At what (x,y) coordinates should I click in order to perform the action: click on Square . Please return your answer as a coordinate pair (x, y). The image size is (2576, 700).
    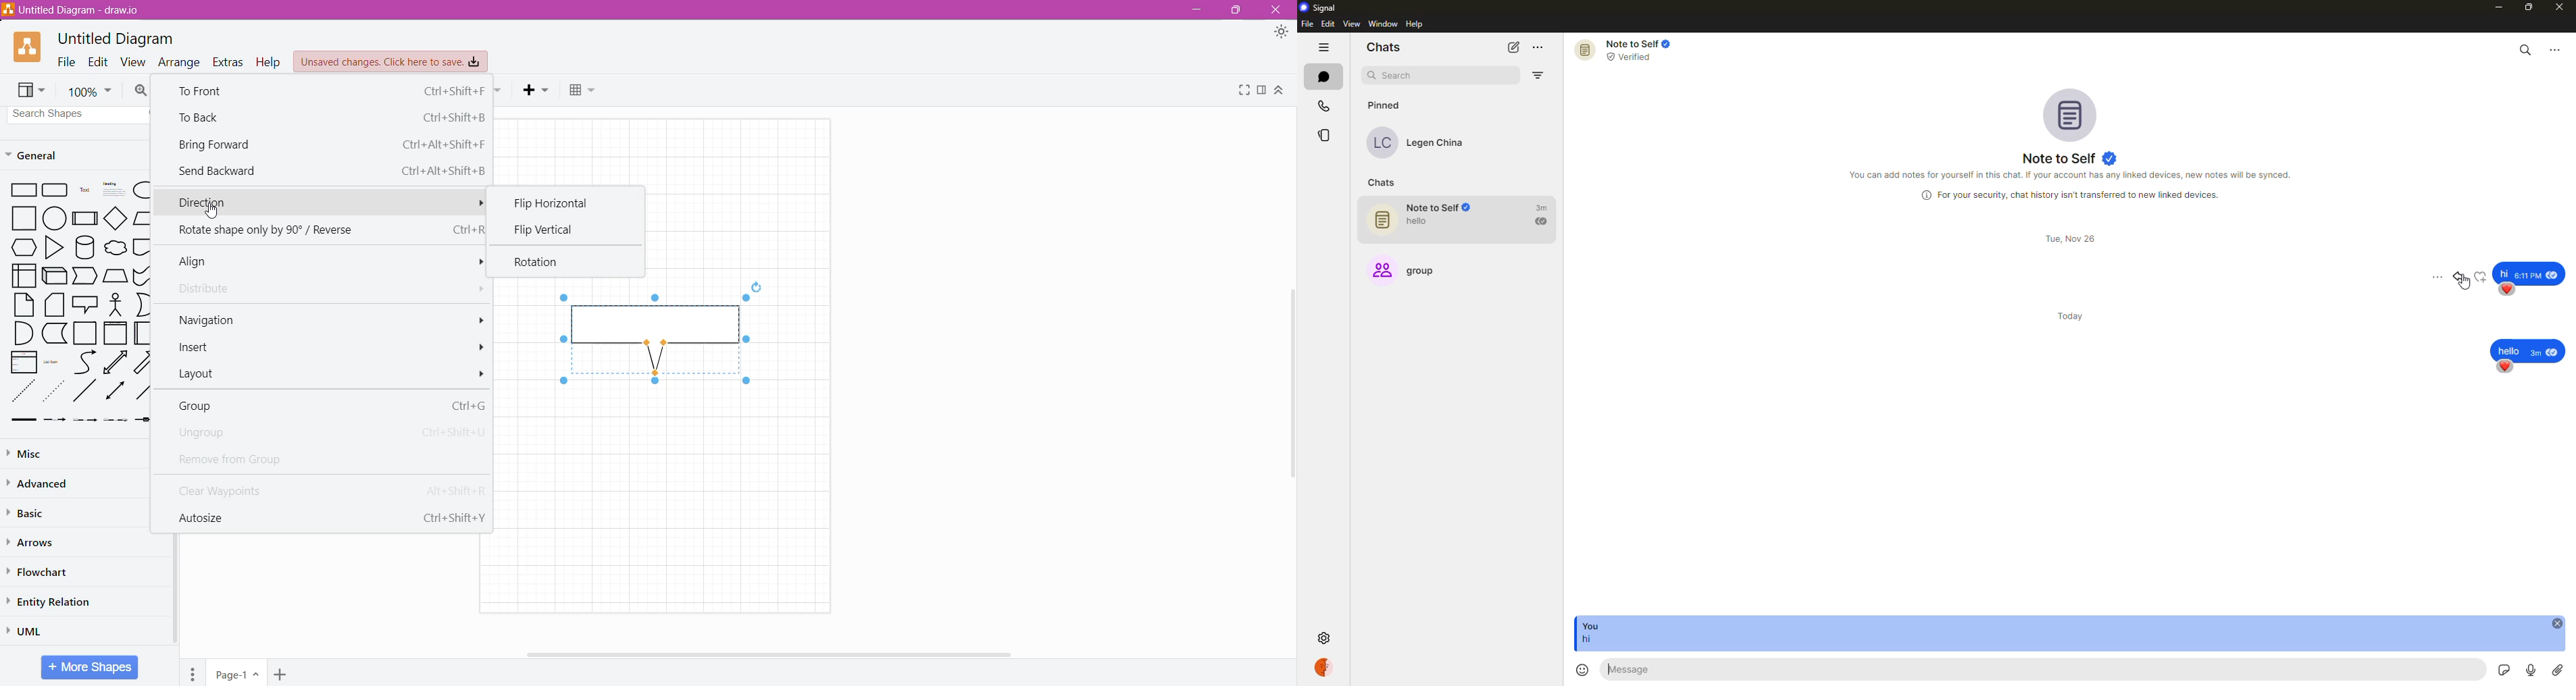
    Looking at the image, I should click on (85, 334).